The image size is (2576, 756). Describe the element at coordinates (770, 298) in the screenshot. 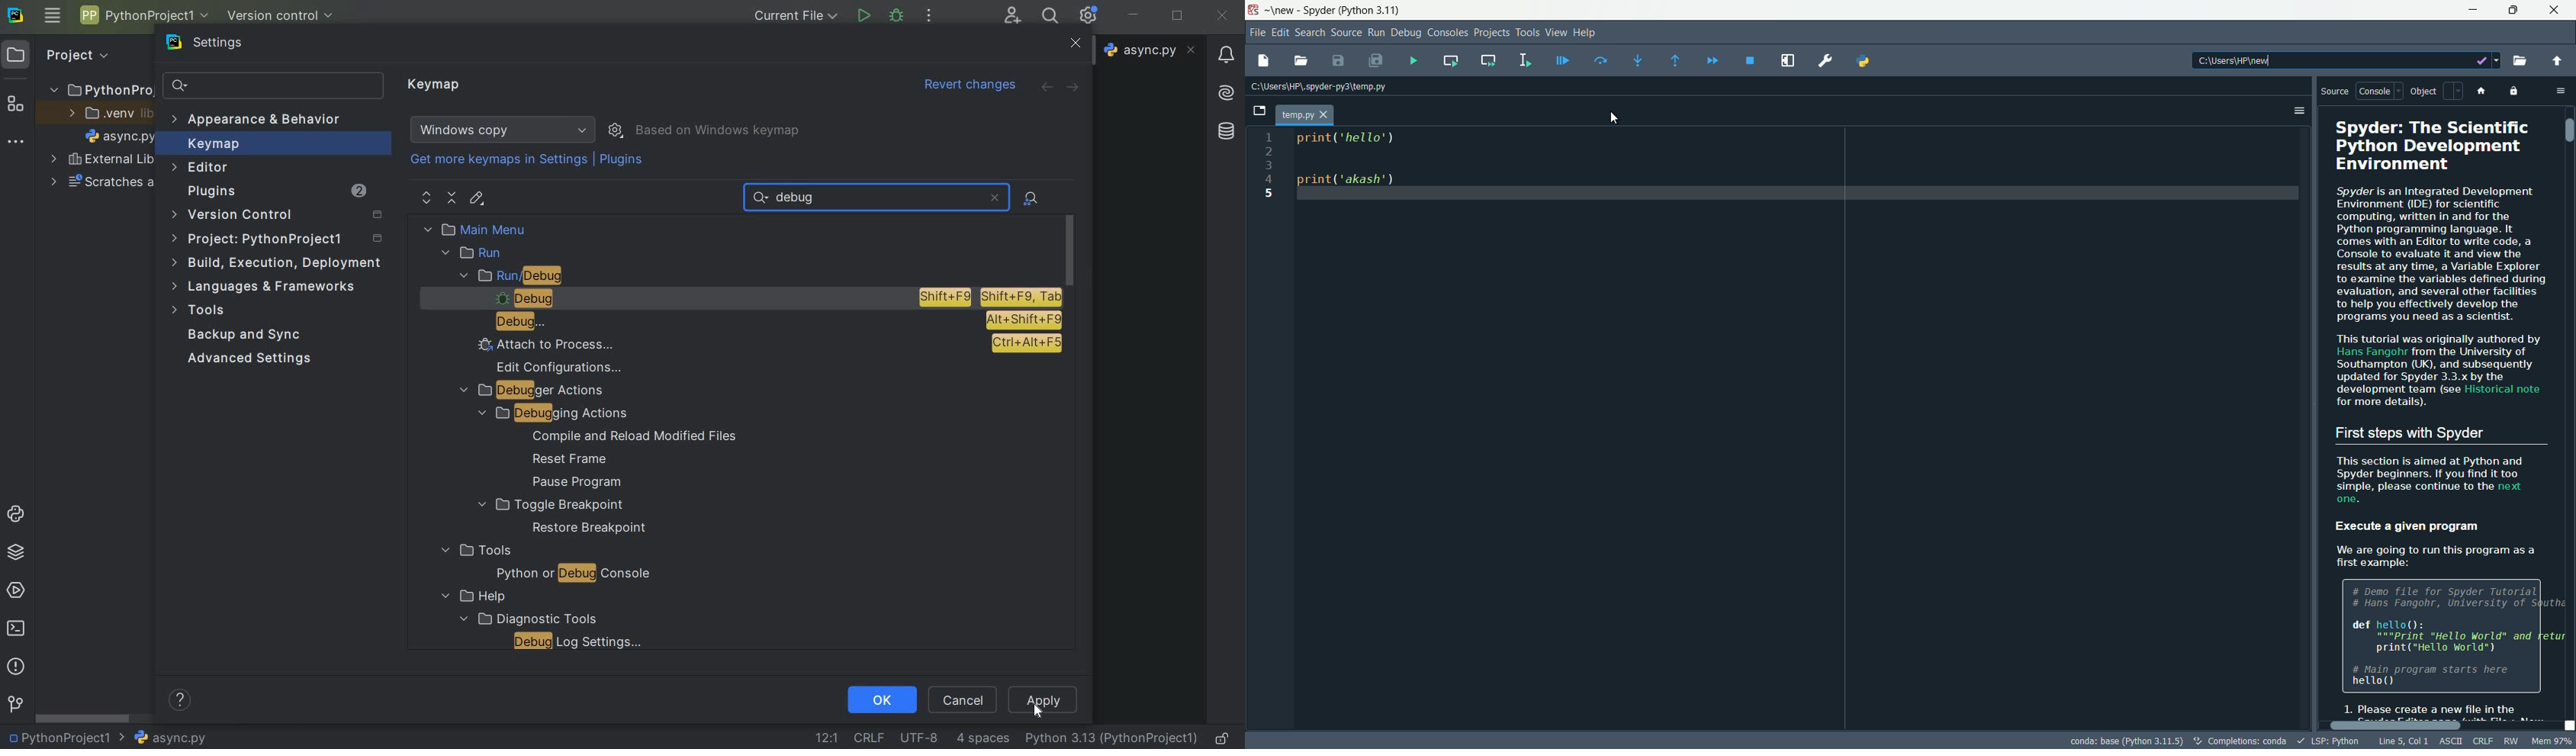

I see `debug` at that location.